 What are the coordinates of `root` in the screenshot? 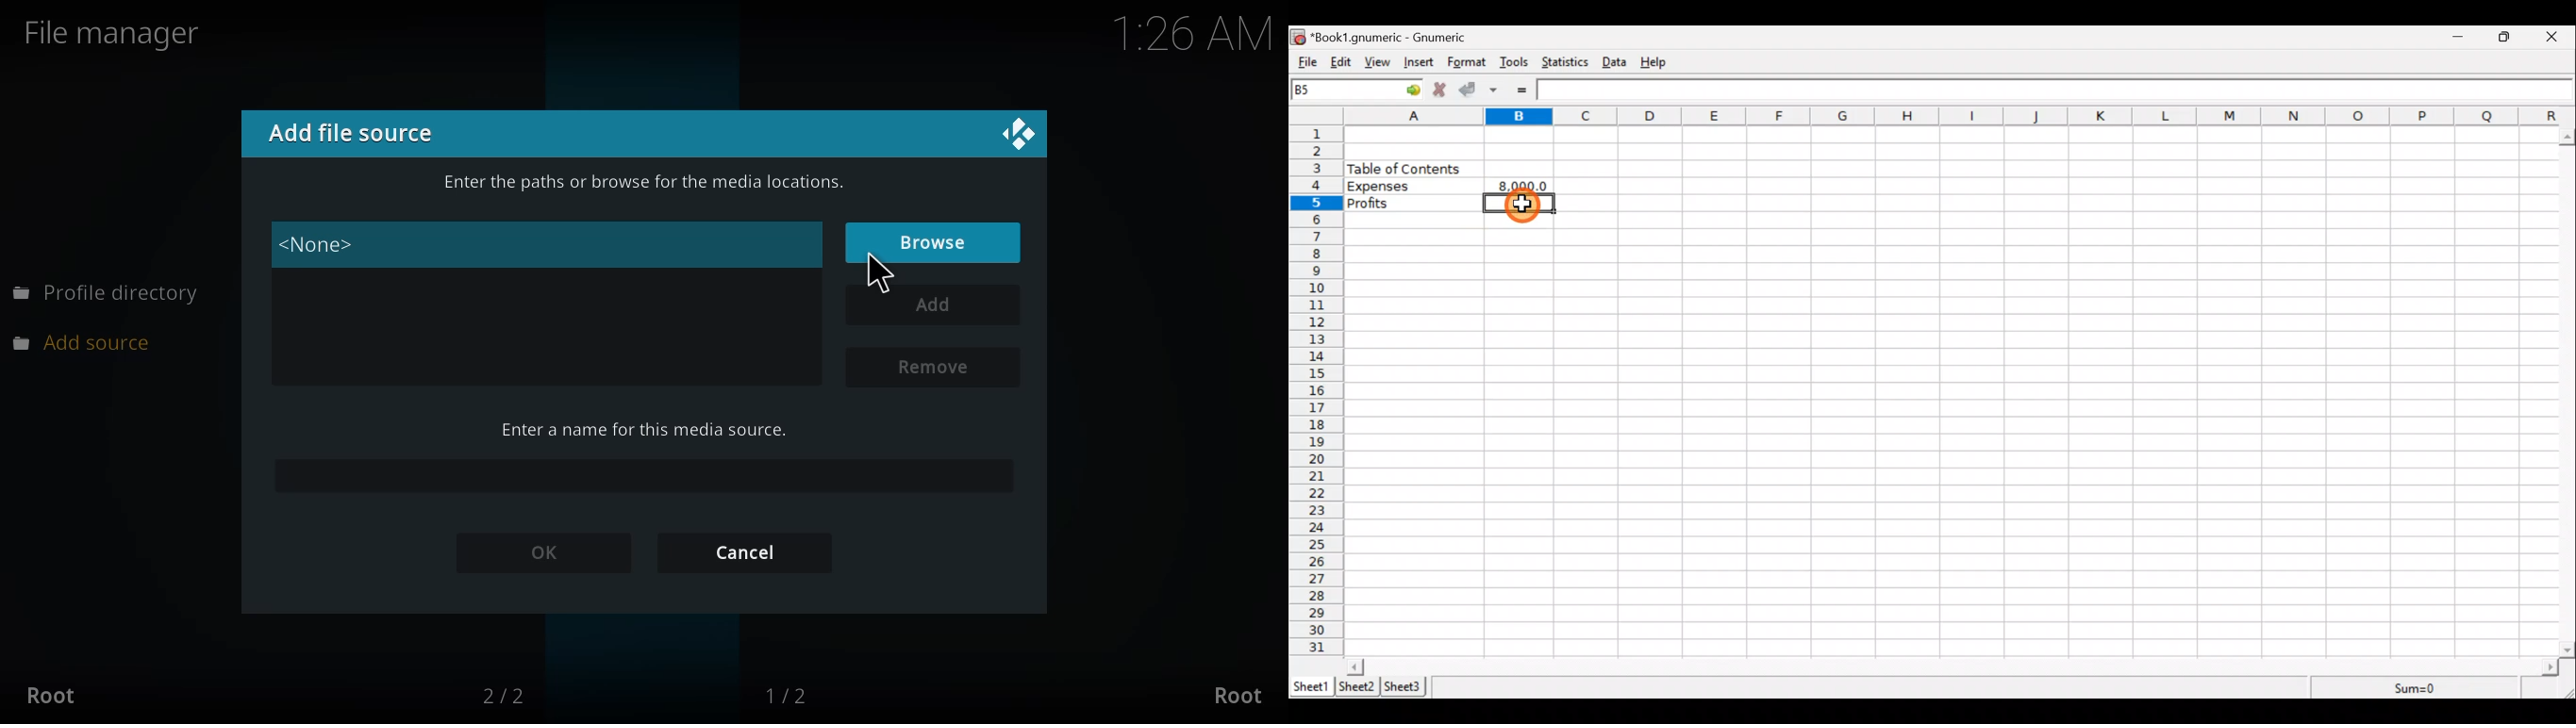 It's located at (1238, 694).